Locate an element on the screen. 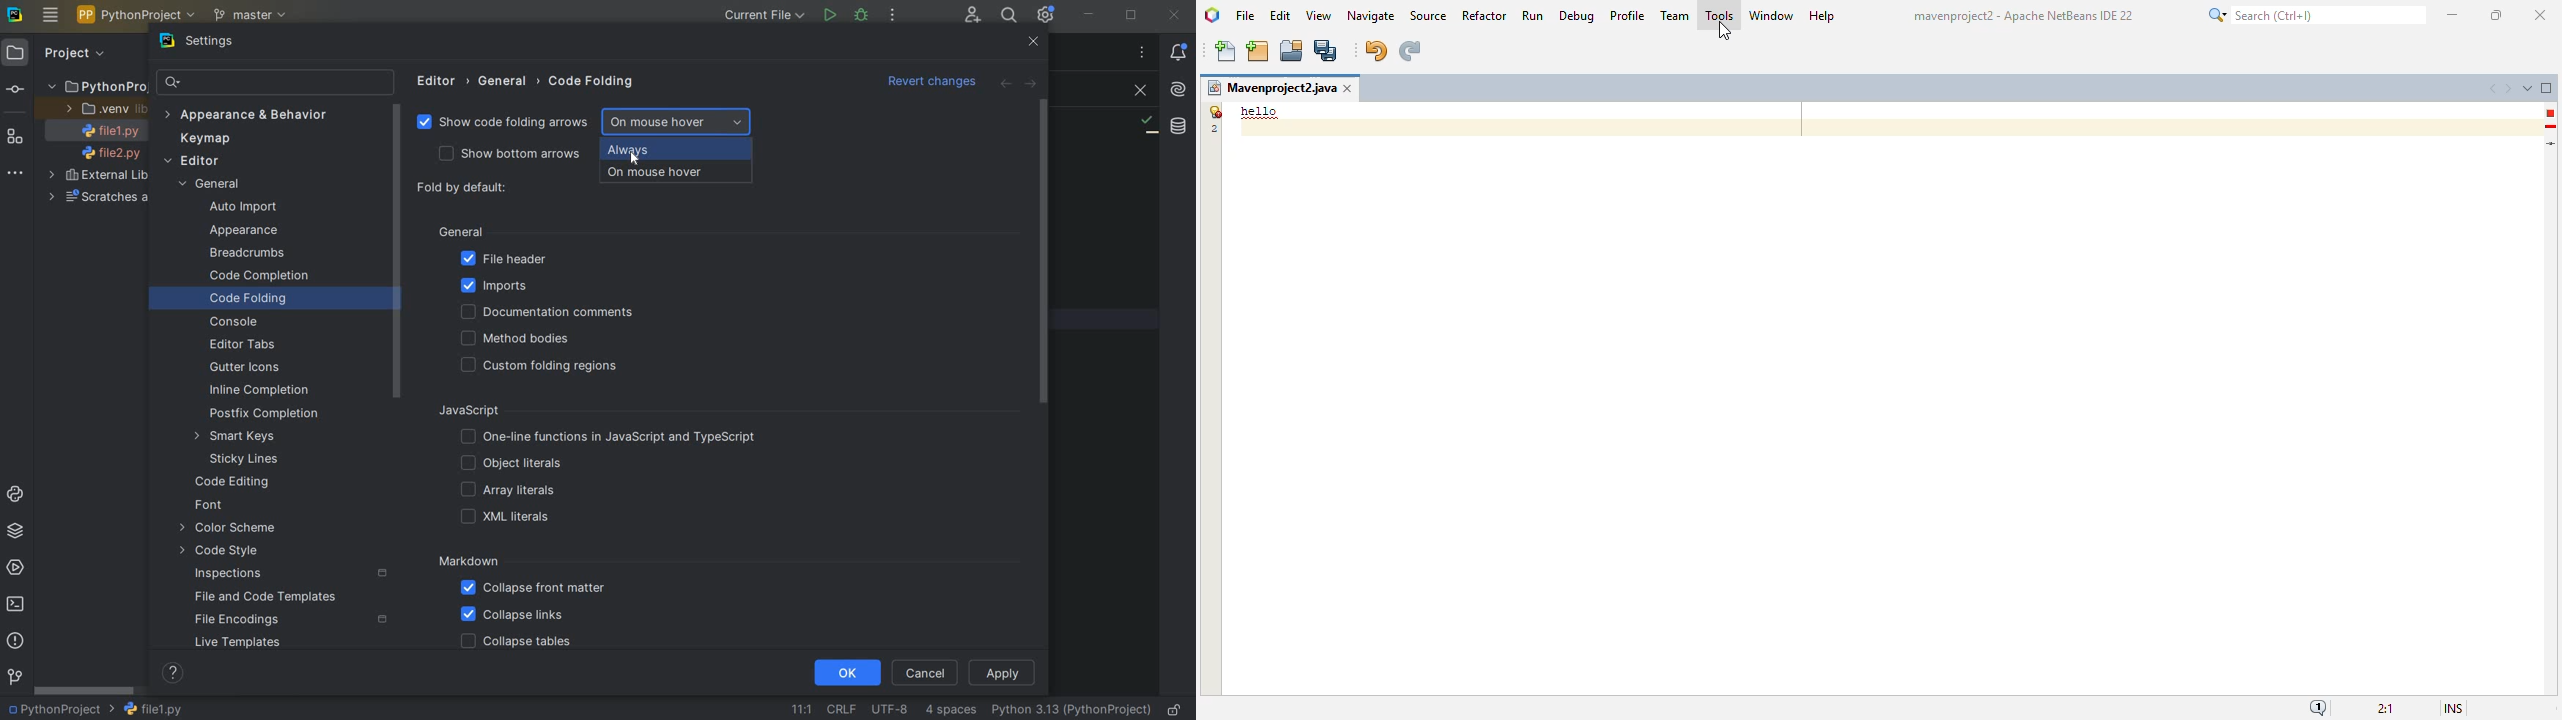  PROJECT is located at coordinates (57, 54).